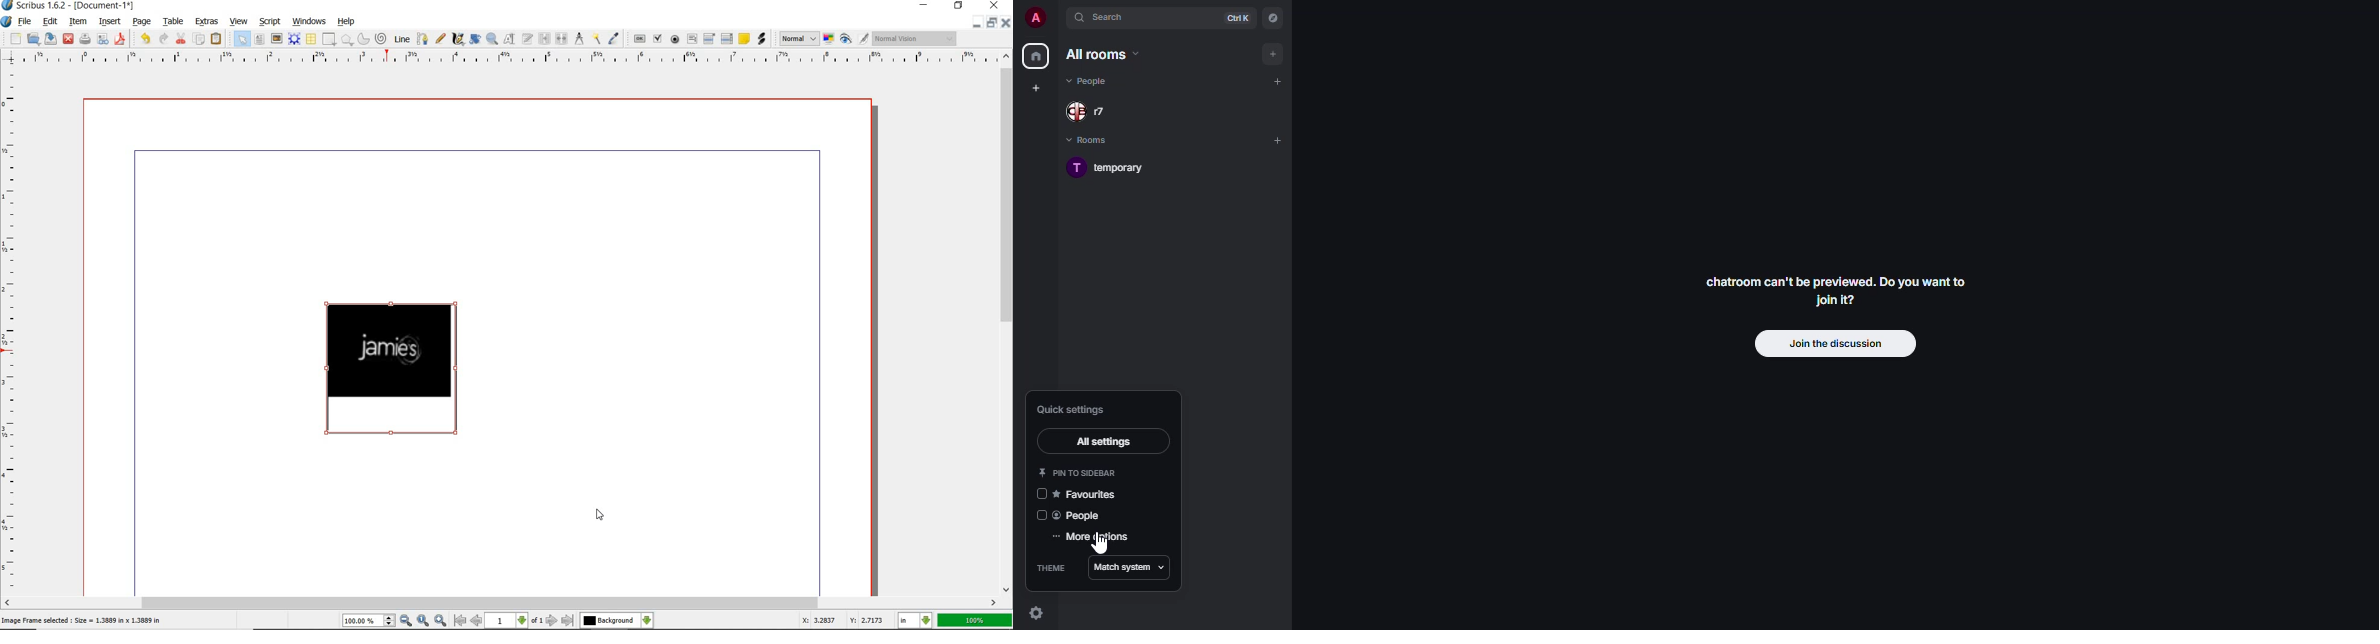 Image resolution: width=2380 pixels, height=644 pixels. Describe the element at coordinates (396, 369) in the screenshot. I see `duotone effect added to image` at that location.